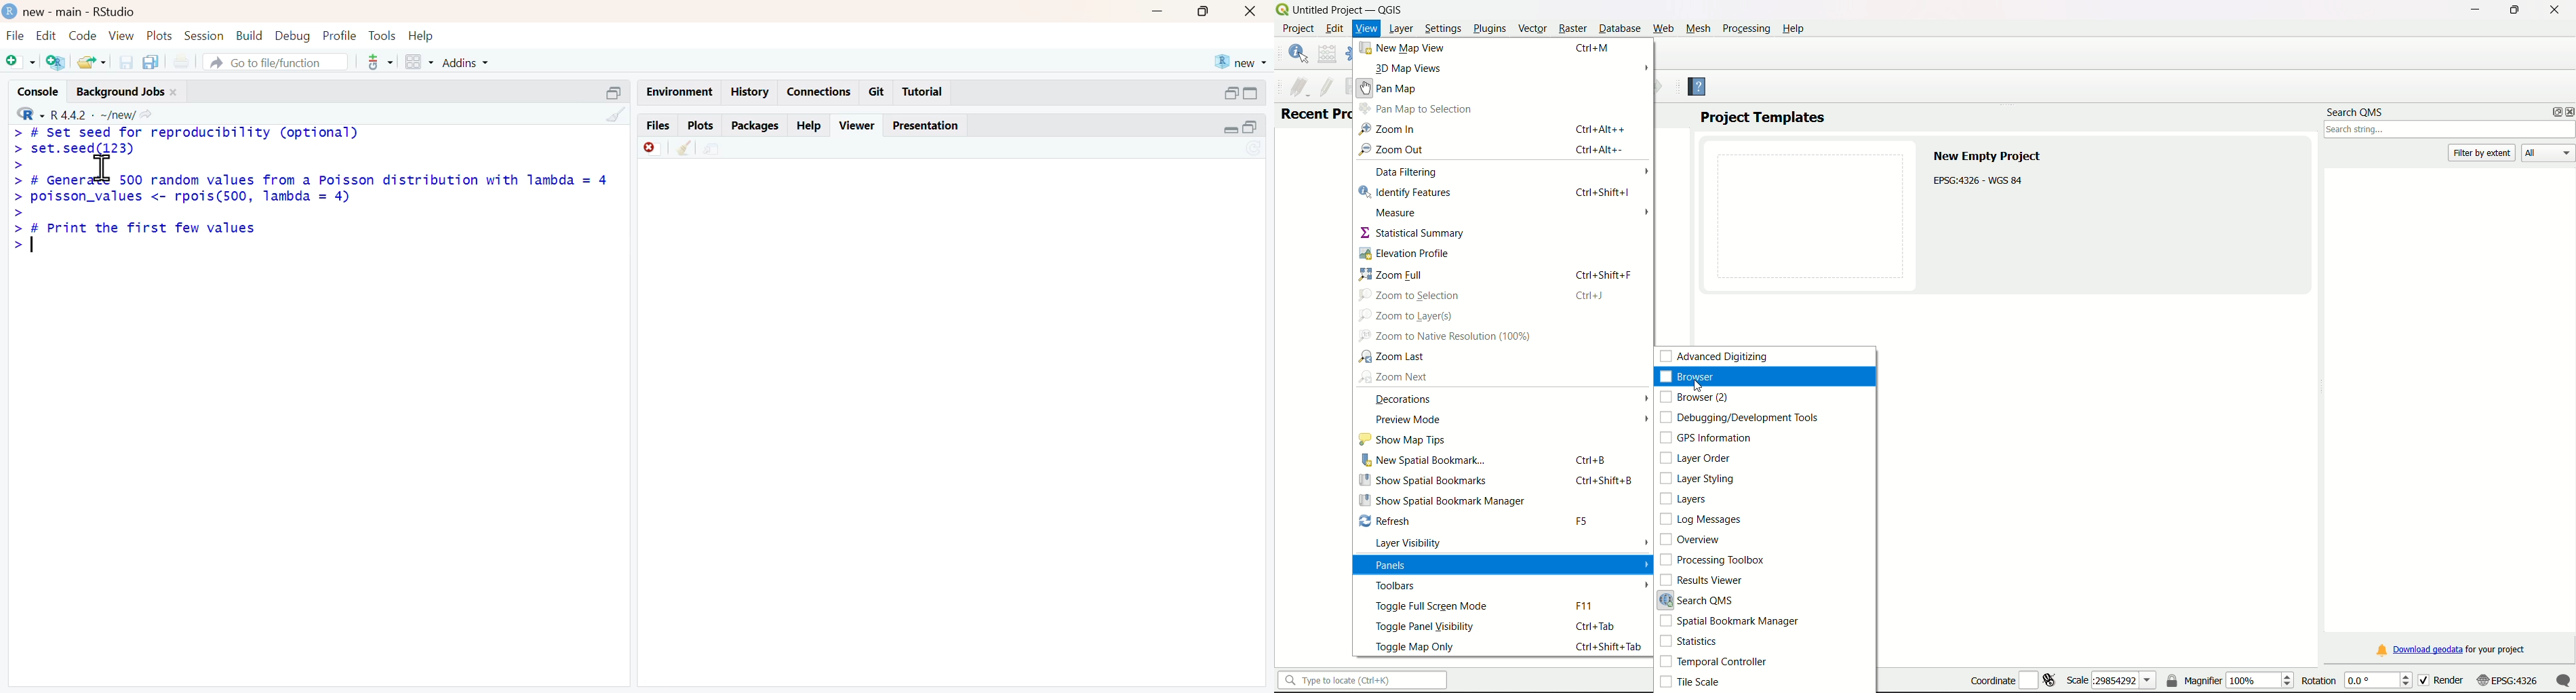 The image size is (2576, 700). I want to click on # Generate 500 random values from a Poisson distribution with lambda = 4poisson_values <- rpois(500, lambda = 4), so click(319, 190).